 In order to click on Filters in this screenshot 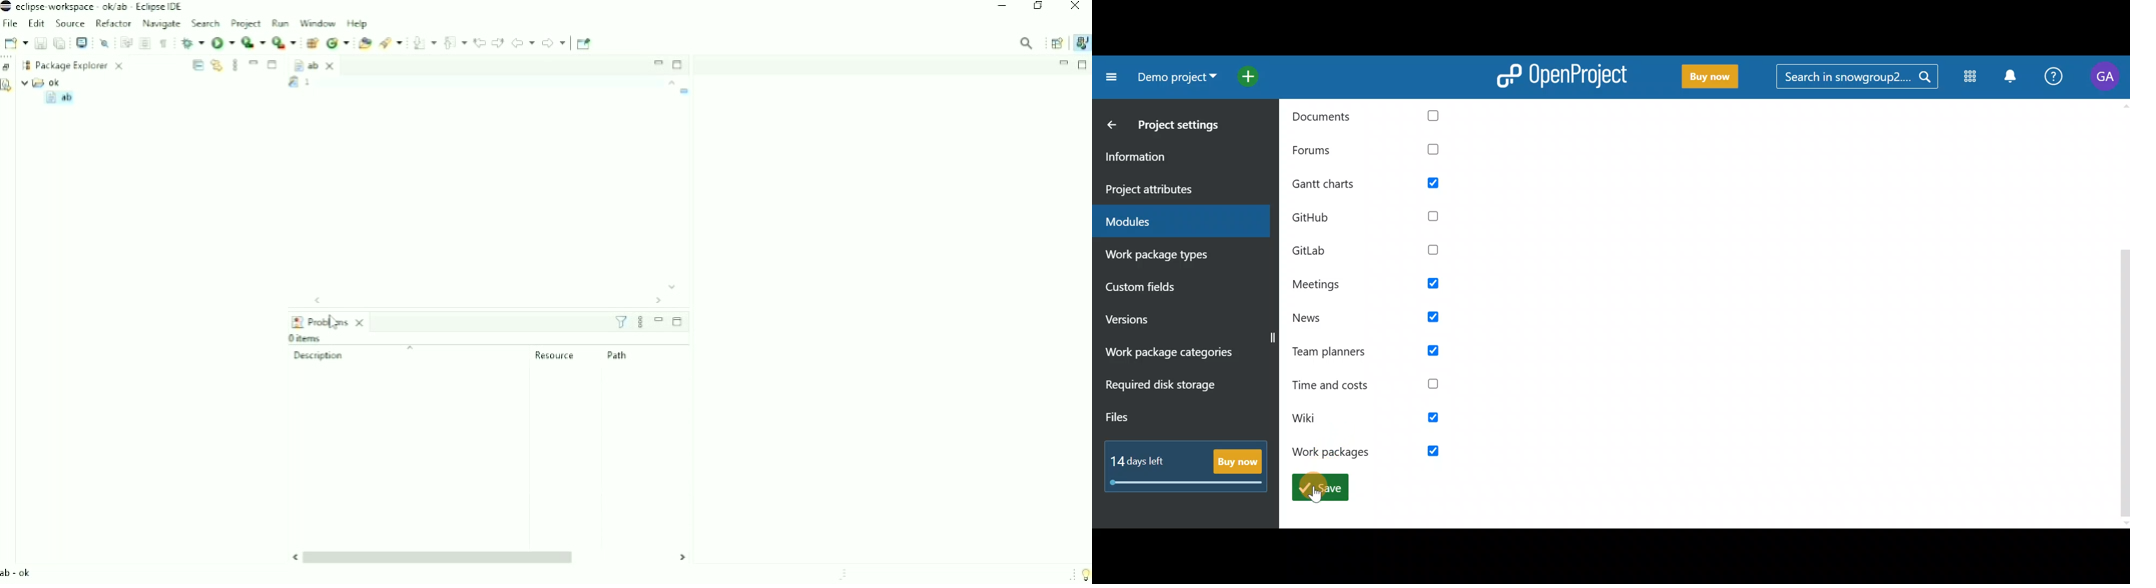, I will do `click(621, 322)`.